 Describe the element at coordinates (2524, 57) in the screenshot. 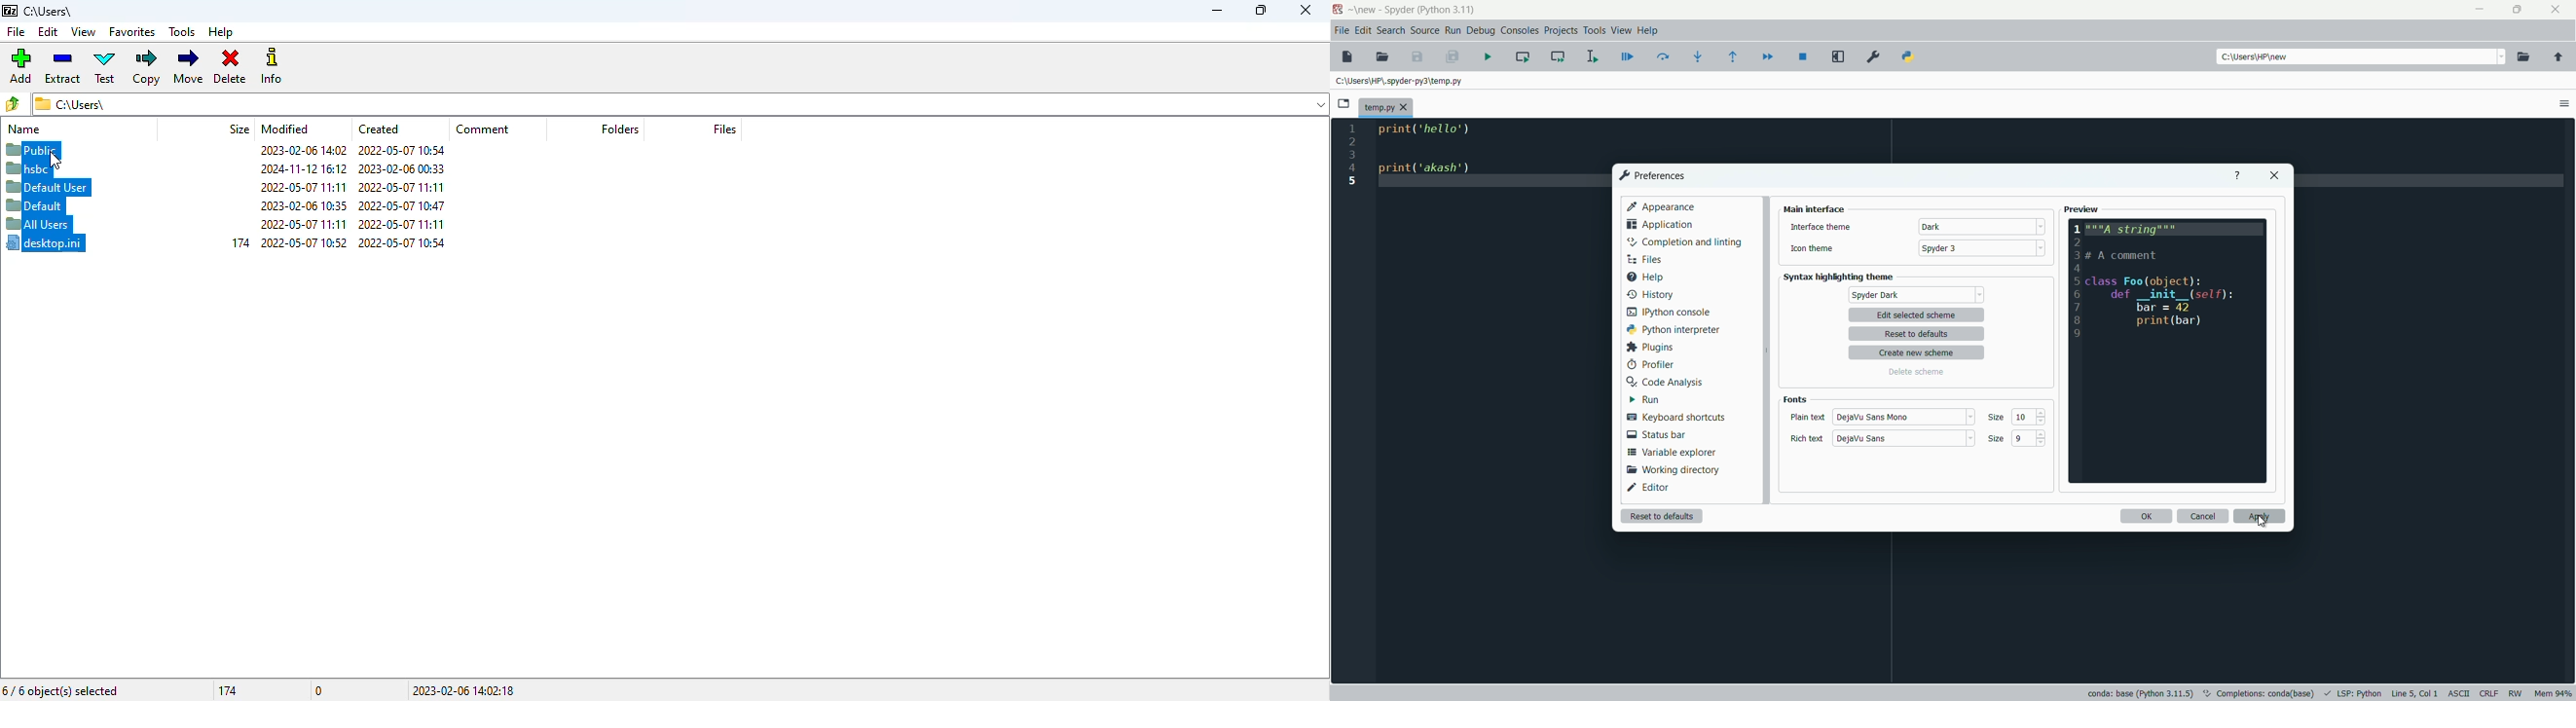

I see `browse directory` at that location.